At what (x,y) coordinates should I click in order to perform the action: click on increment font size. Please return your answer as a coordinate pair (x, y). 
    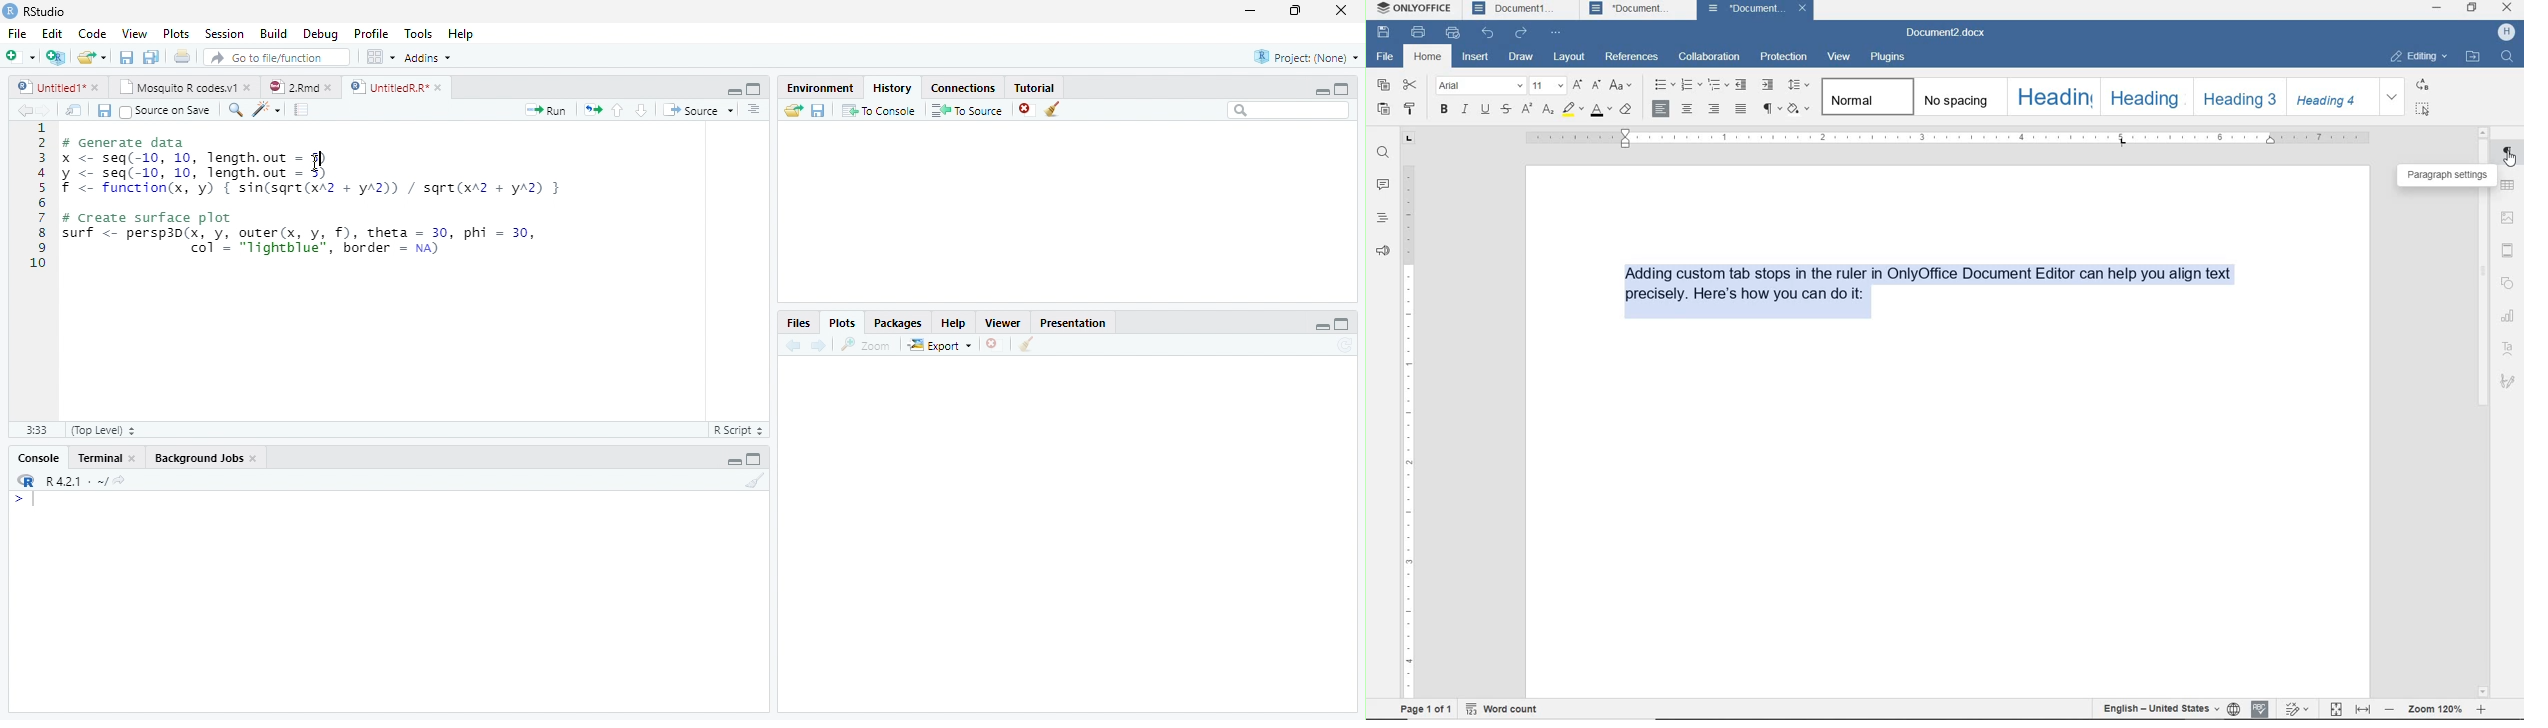
    Looking at the image, I should click on (1577, 86).